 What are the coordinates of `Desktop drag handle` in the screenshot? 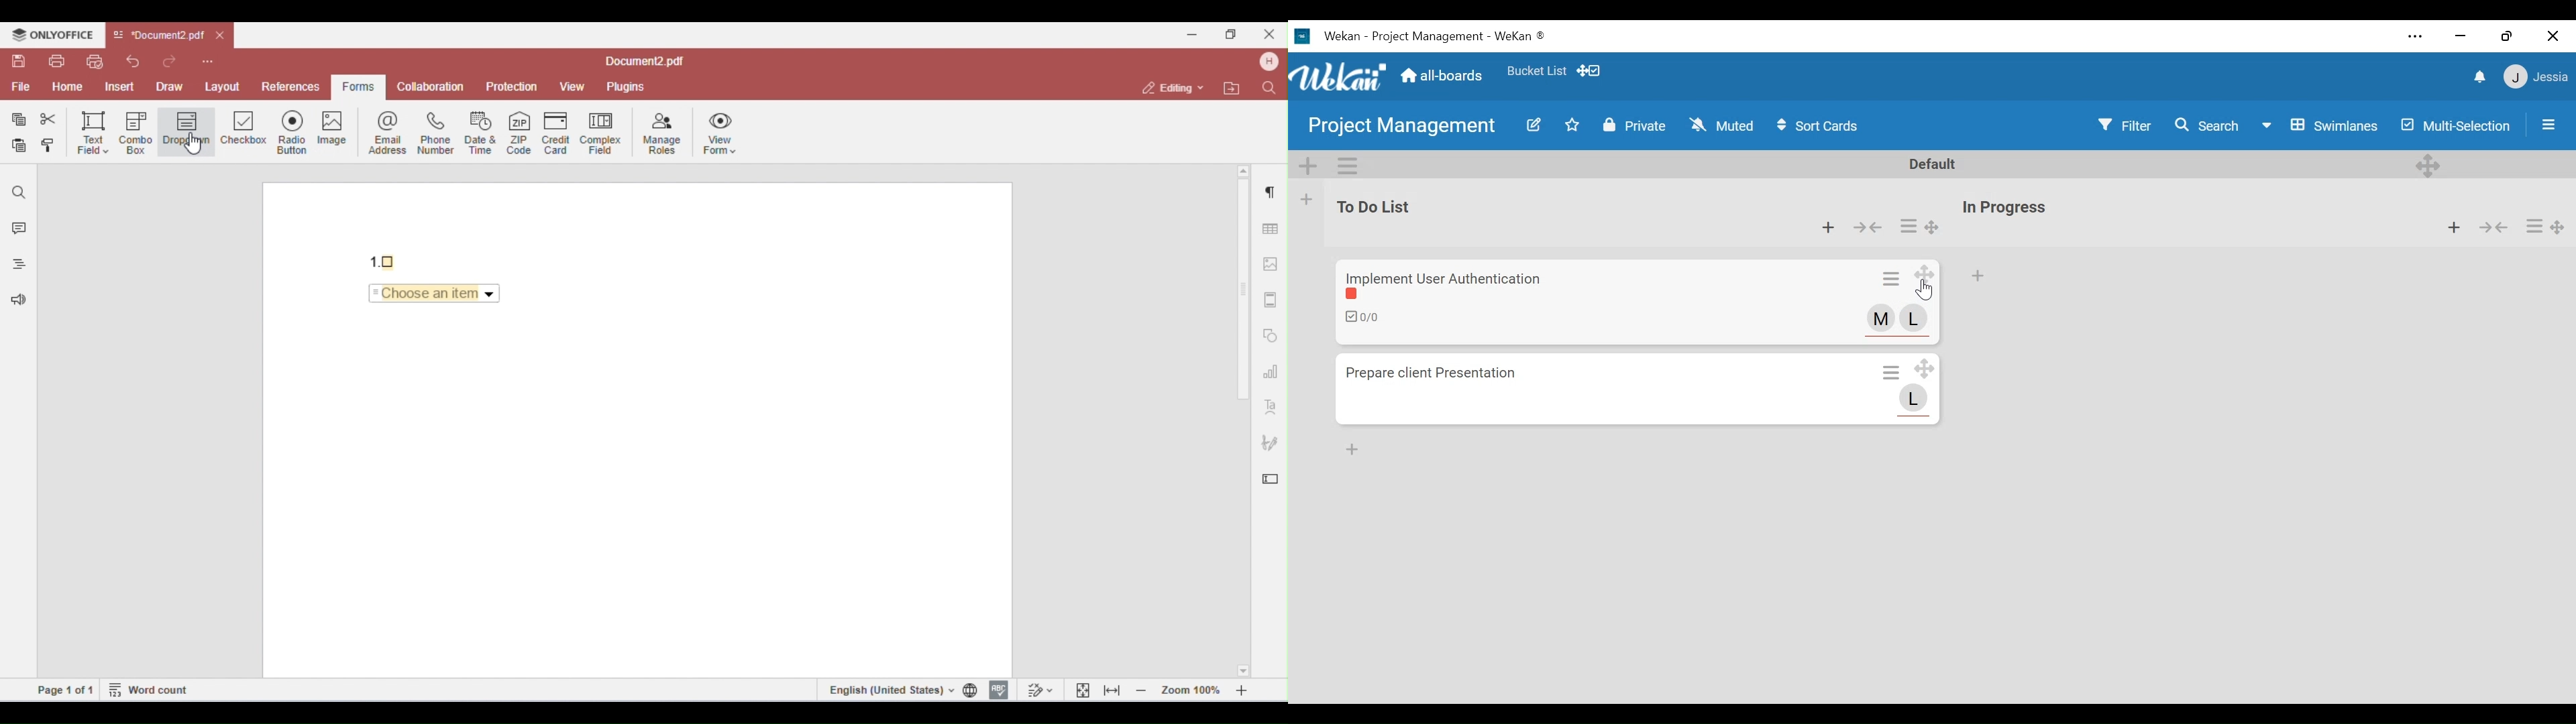 It's located at (1925, 367).